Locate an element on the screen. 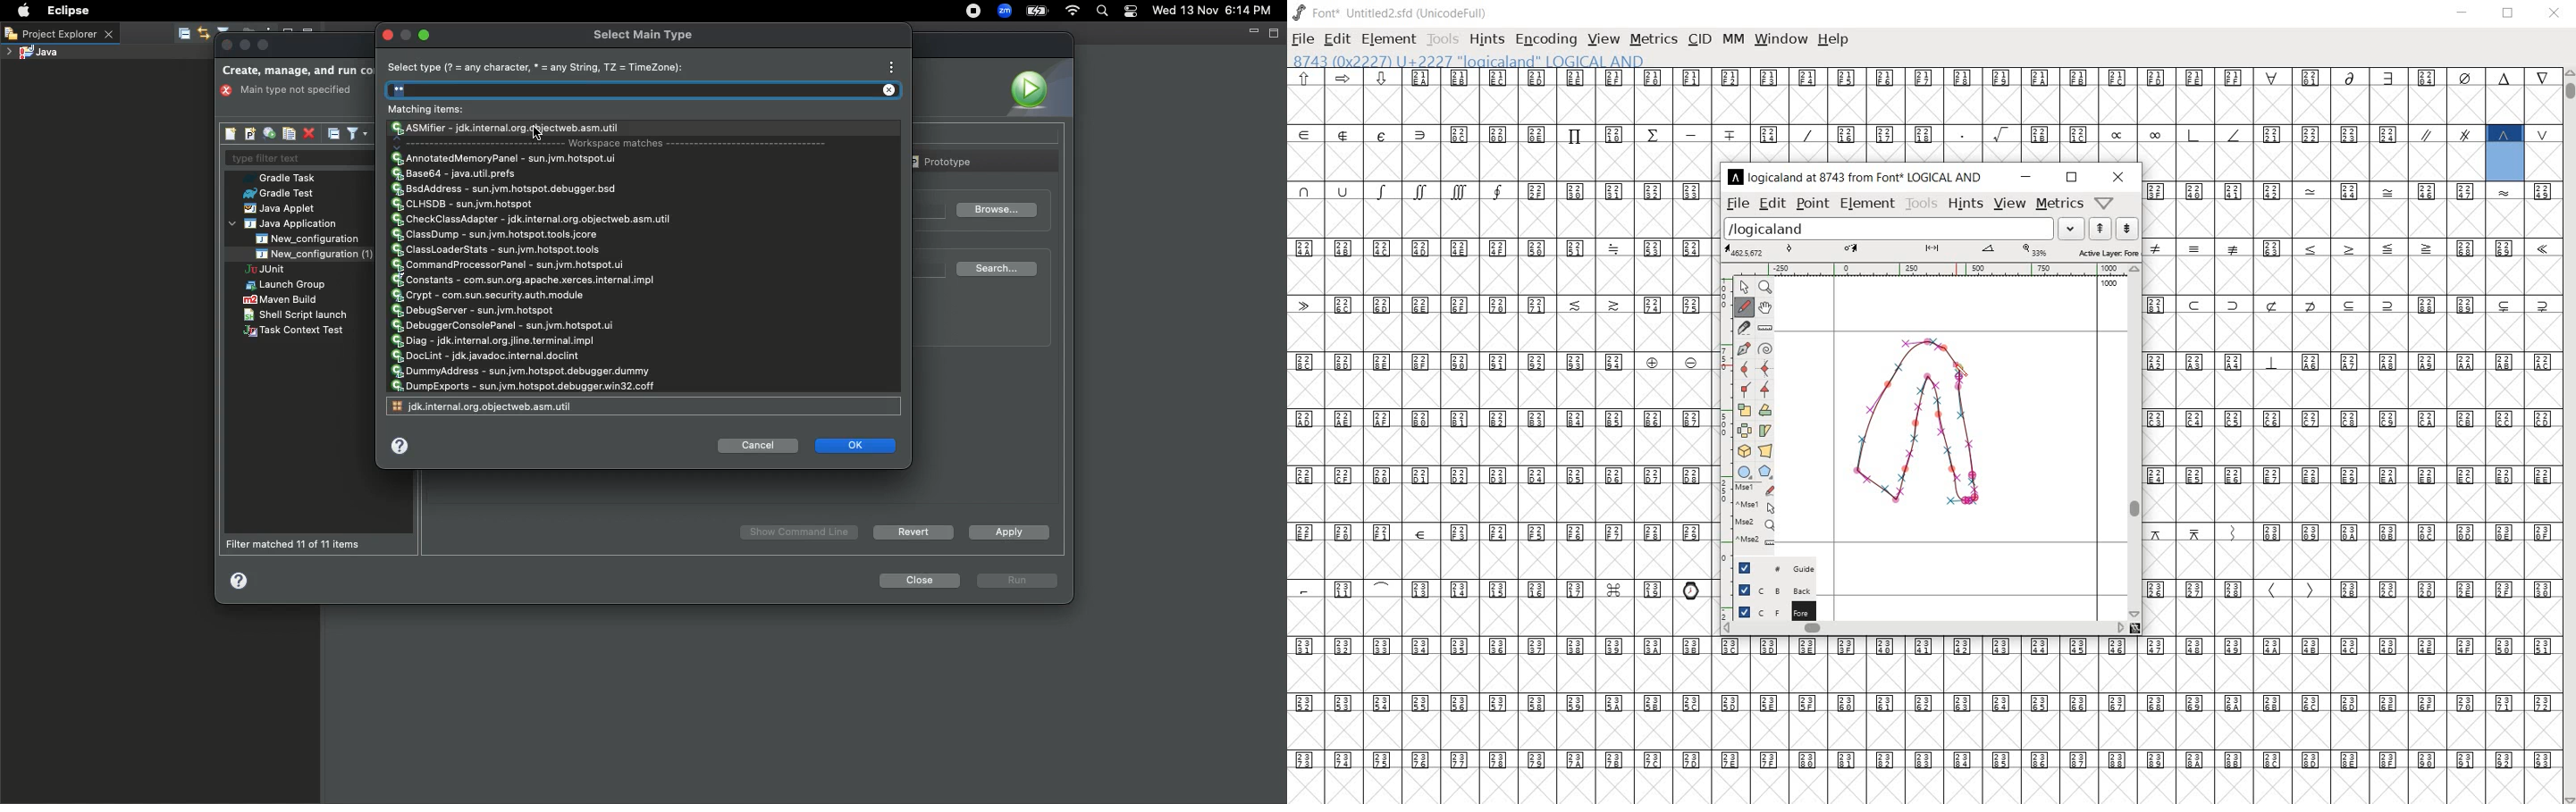 The image size is (2576, 812). show the next word on the list is located at coordinates (2101, 227).